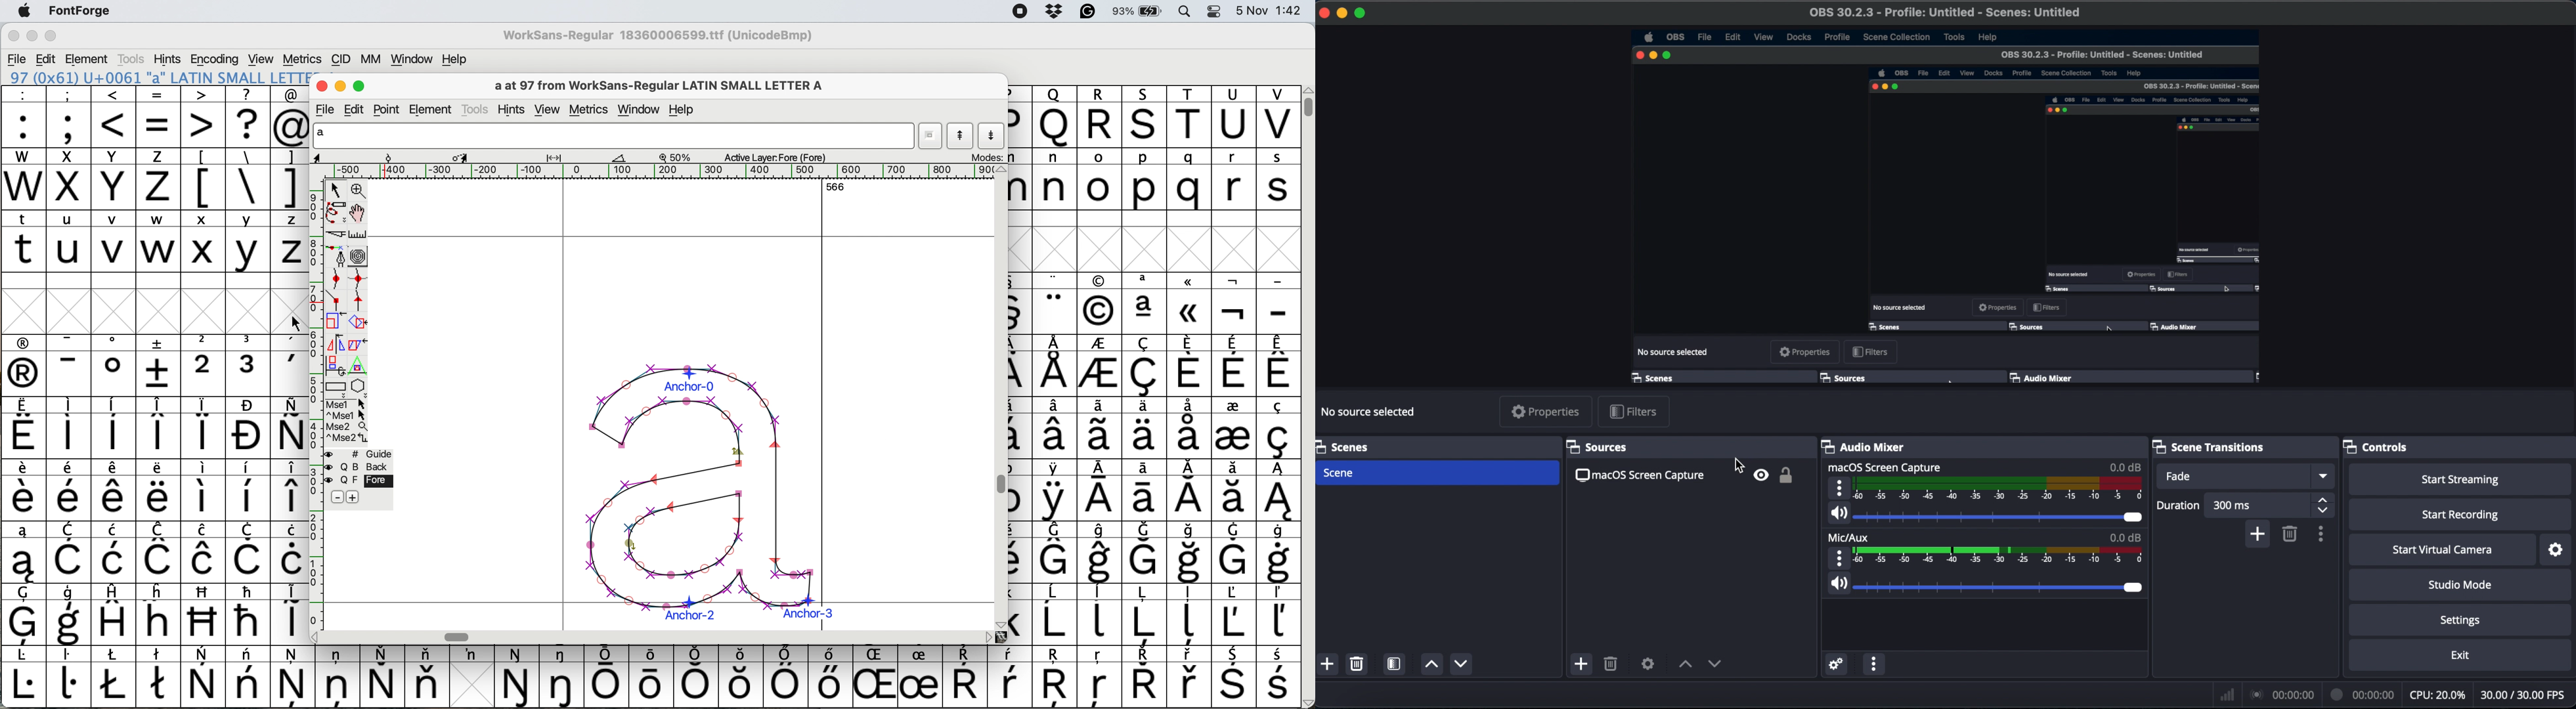 The width and height of the screenshot is (2576, 728). What do you see at coordinates (51, 38) in the screenshot?
I see `maximise` at bounding box center [51, 38].